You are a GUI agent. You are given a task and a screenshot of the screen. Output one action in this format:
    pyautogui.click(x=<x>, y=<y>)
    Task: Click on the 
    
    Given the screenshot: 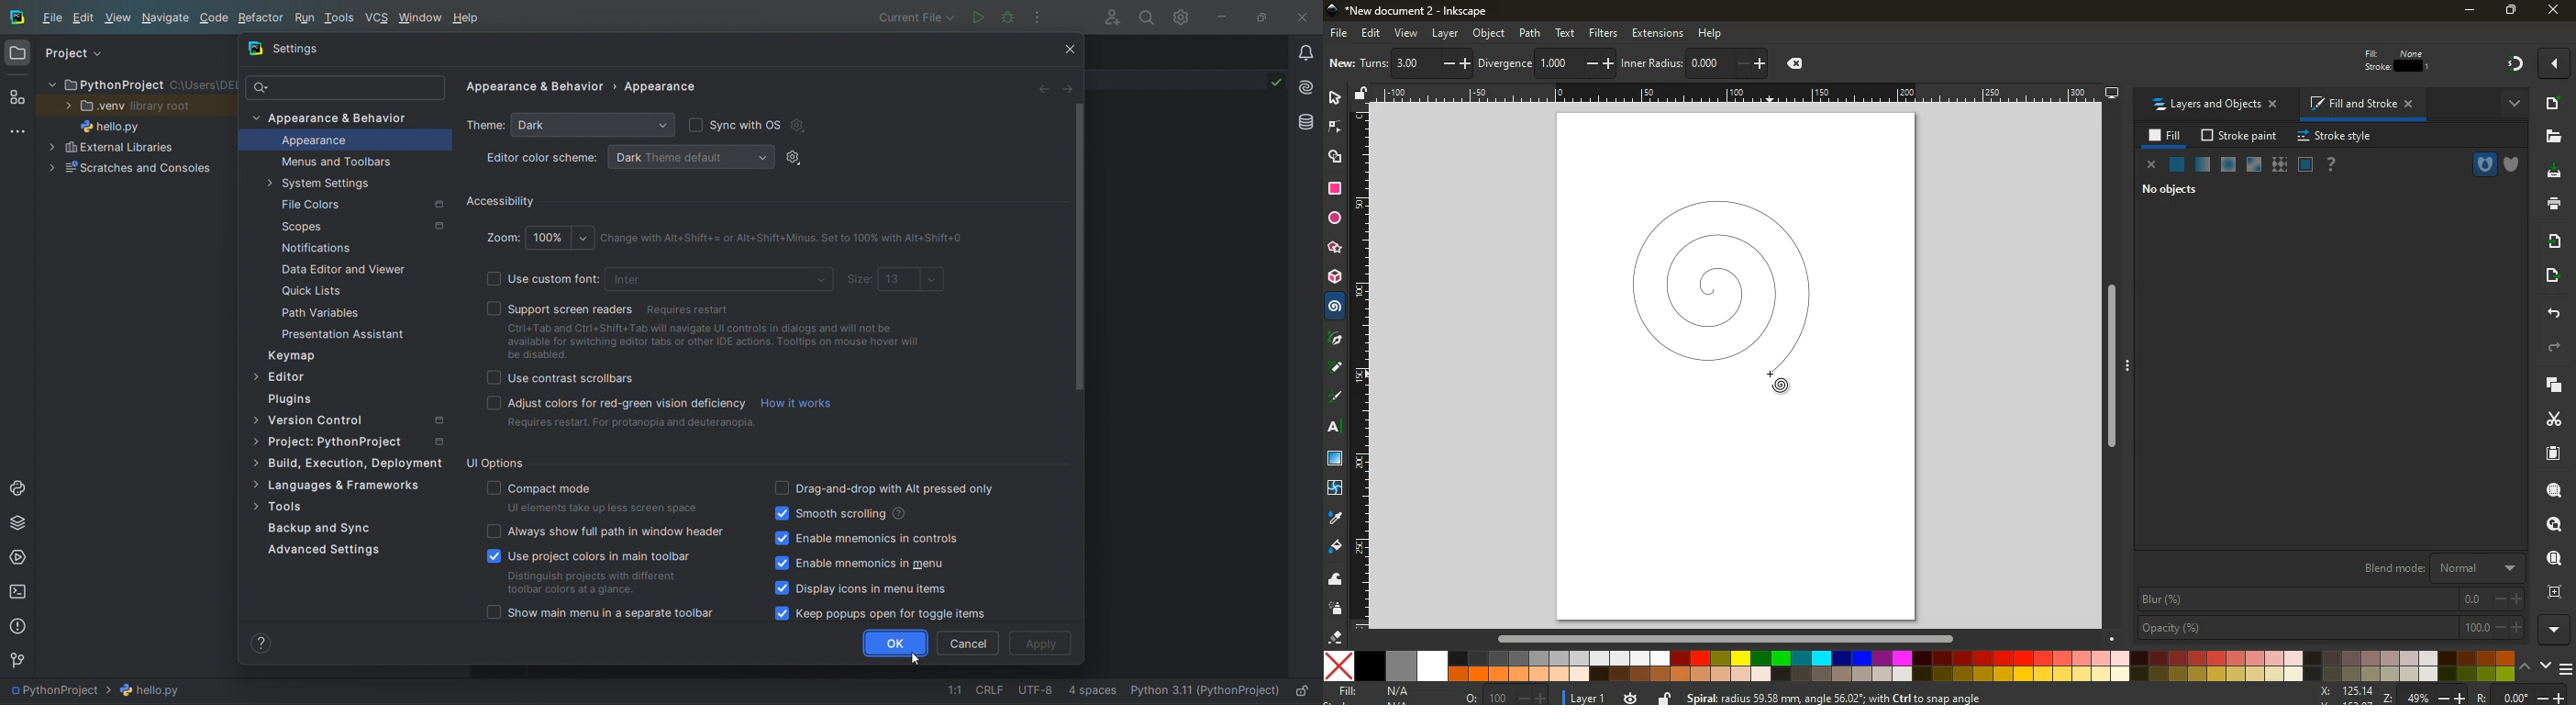 What is the action you would take?
    pyautogui.click(x=1336, y=369)
    